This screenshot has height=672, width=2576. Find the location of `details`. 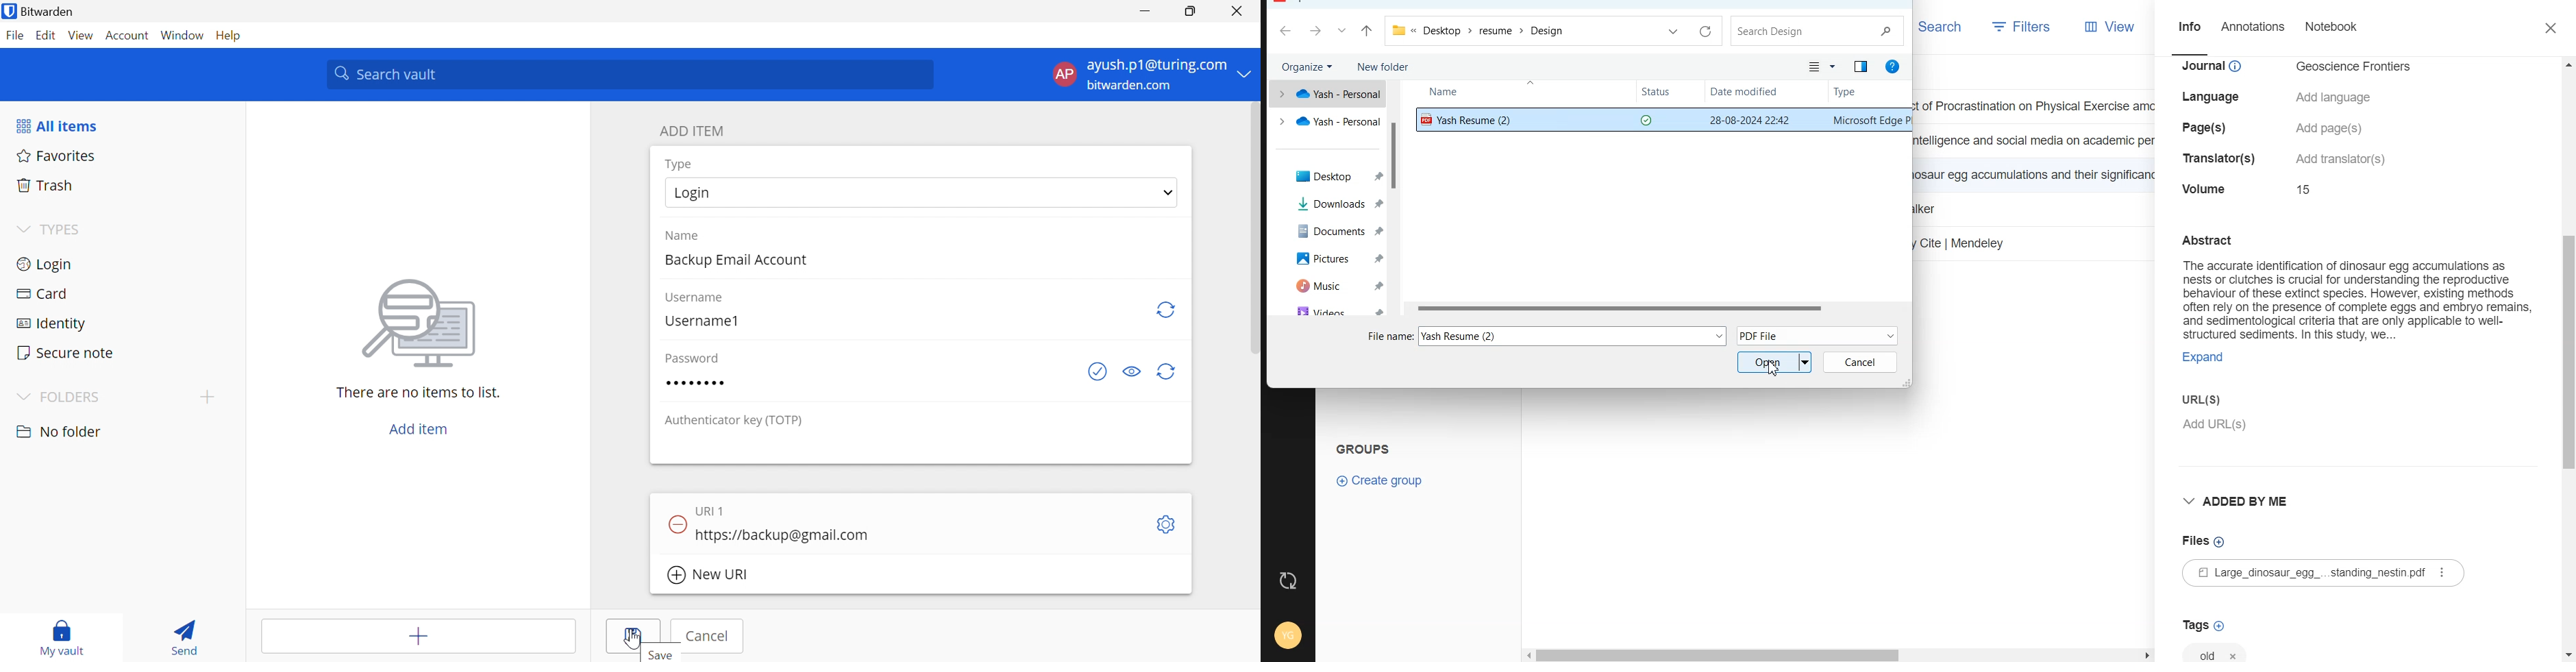

details is located at coordinates (2216, 97).